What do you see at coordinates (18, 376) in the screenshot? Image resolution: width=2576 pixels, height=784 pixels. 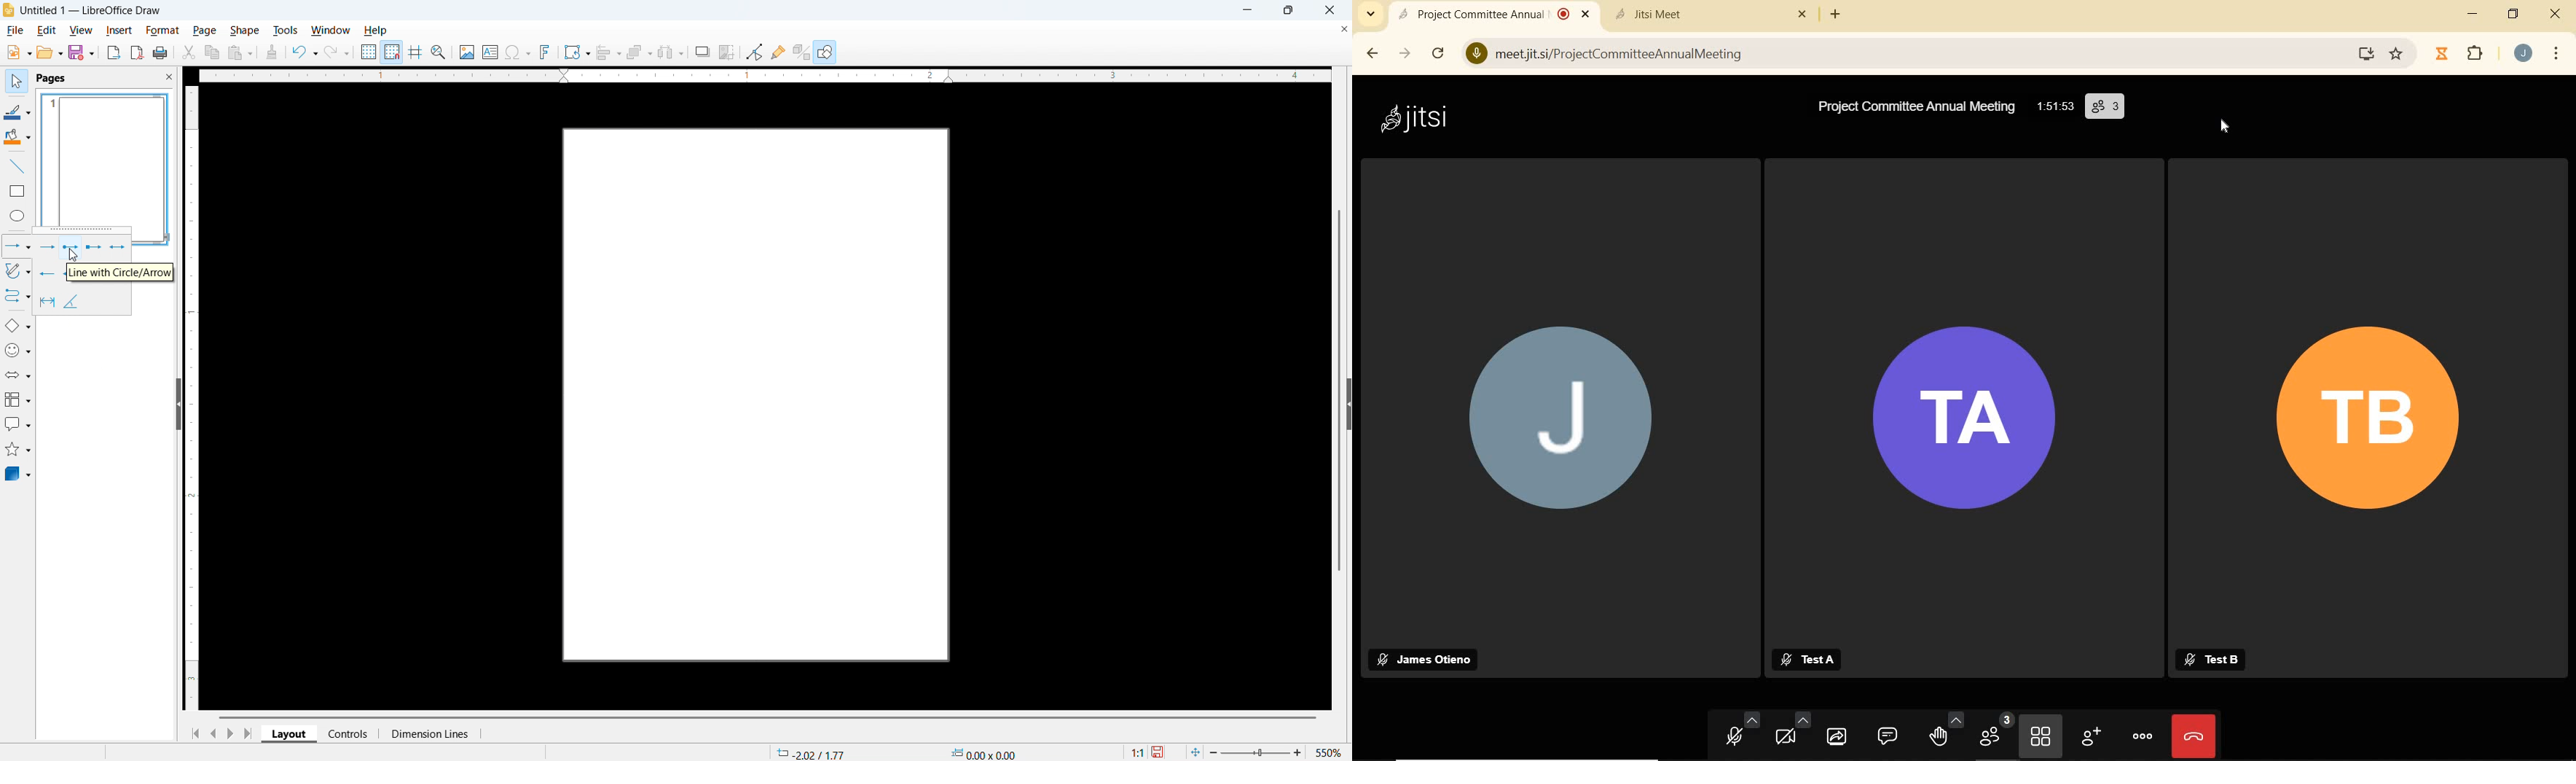 I see `Block arrows ` at bounding box center [18, 376].